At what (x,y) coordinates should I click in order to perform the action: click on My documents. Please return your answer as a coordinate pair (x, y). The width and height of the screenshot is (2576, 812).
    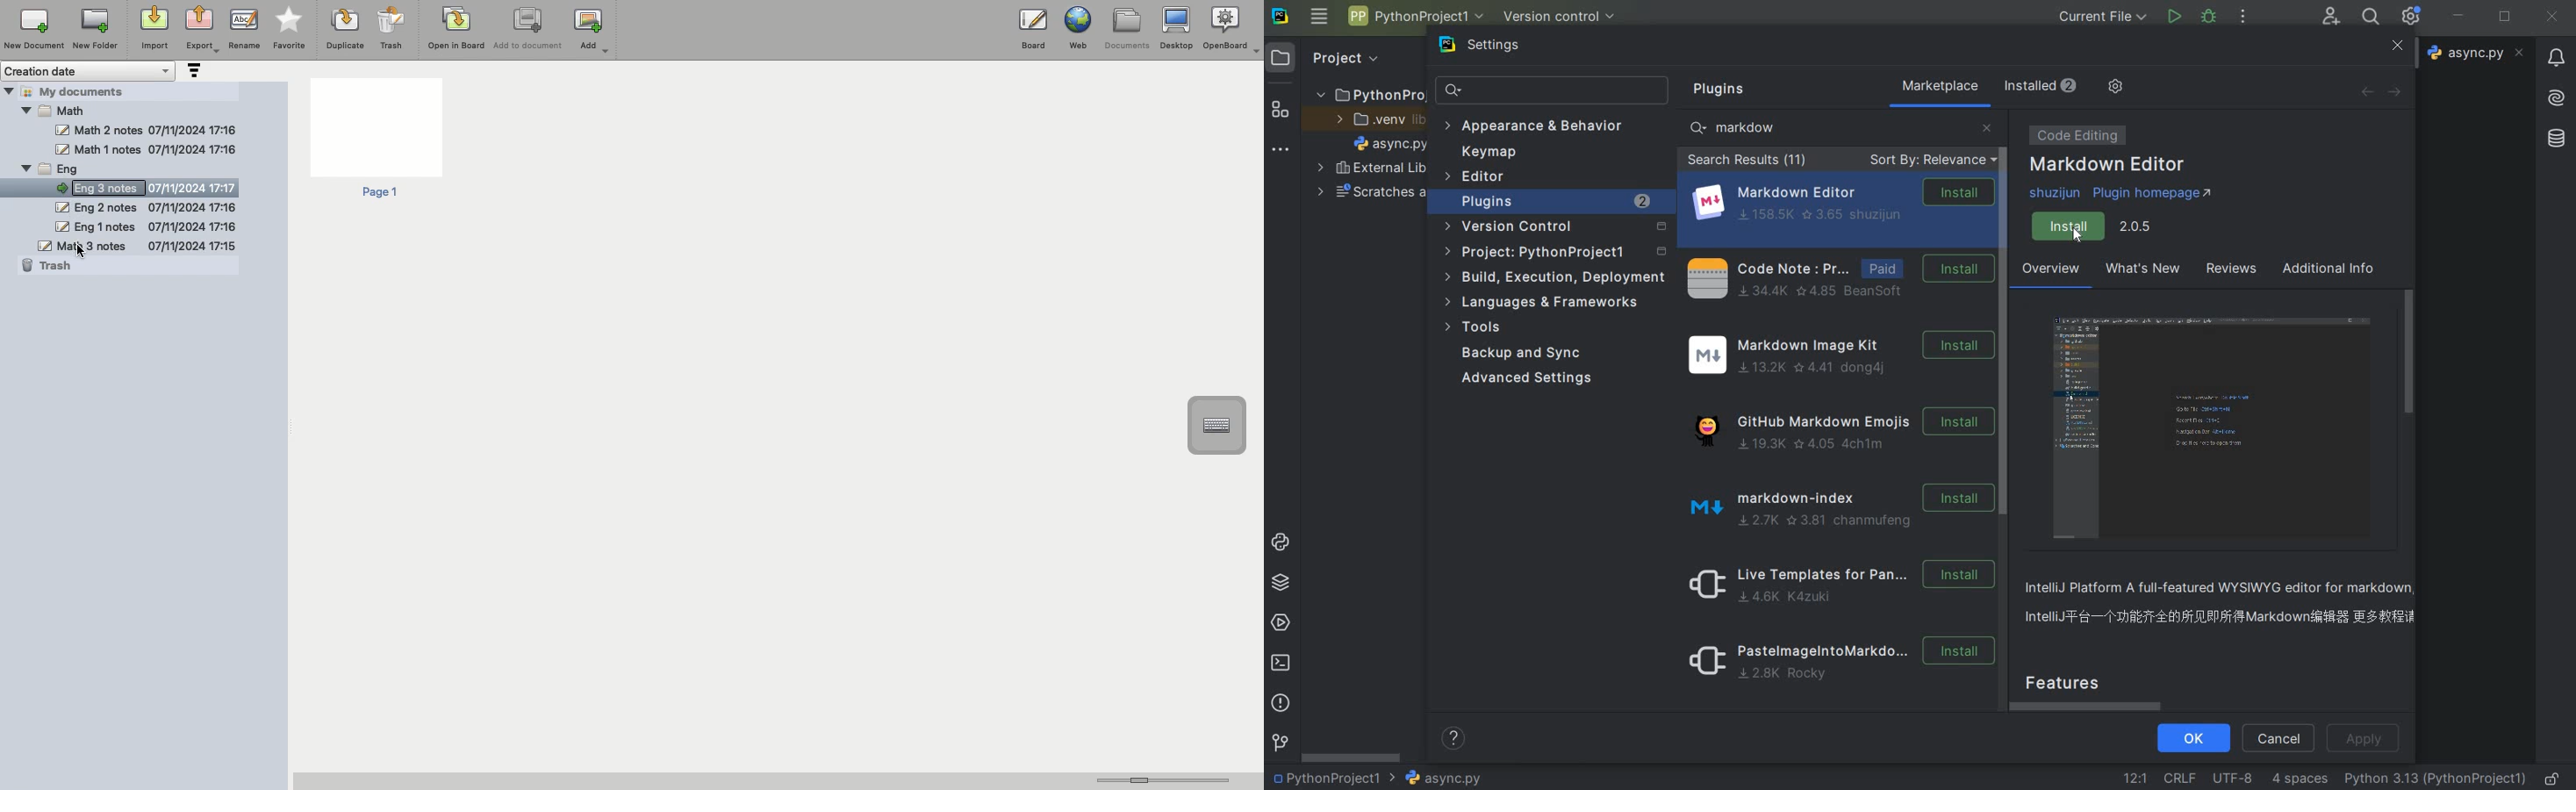
    Looking at the image, I should click on (84, 90).